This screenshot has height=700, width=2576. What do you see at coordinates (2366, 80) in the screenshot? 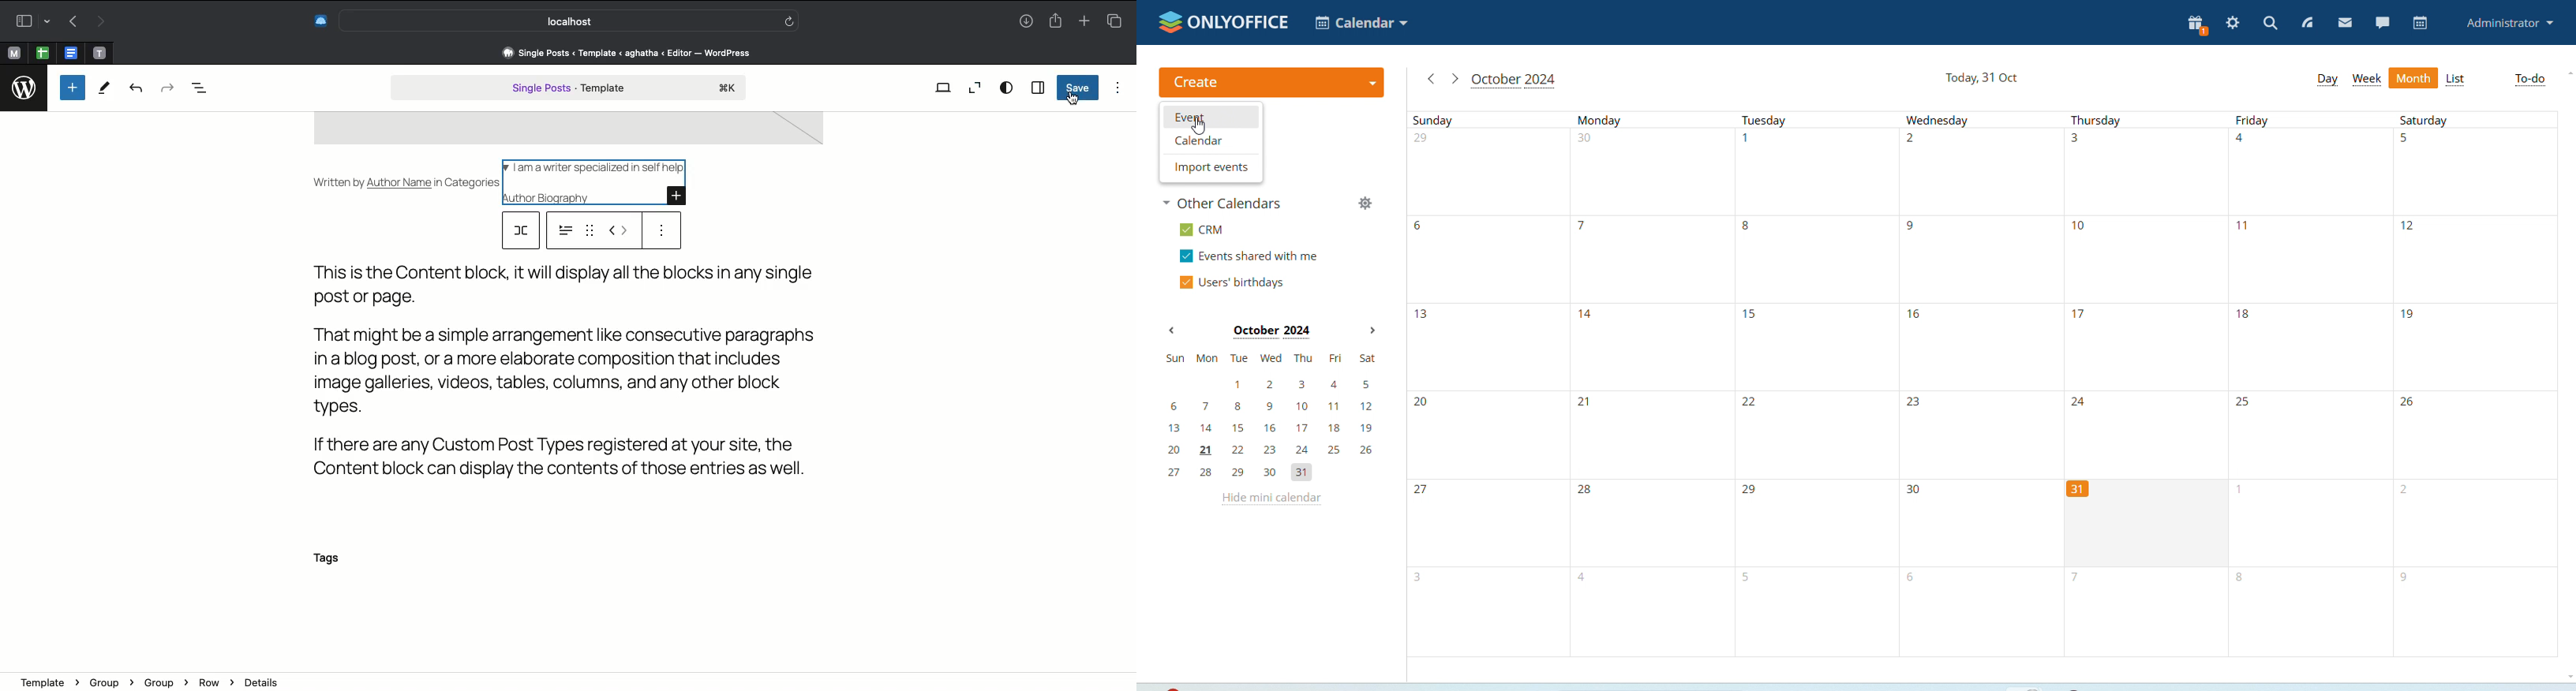
I see `week view` at bounding box center [2366, 80].